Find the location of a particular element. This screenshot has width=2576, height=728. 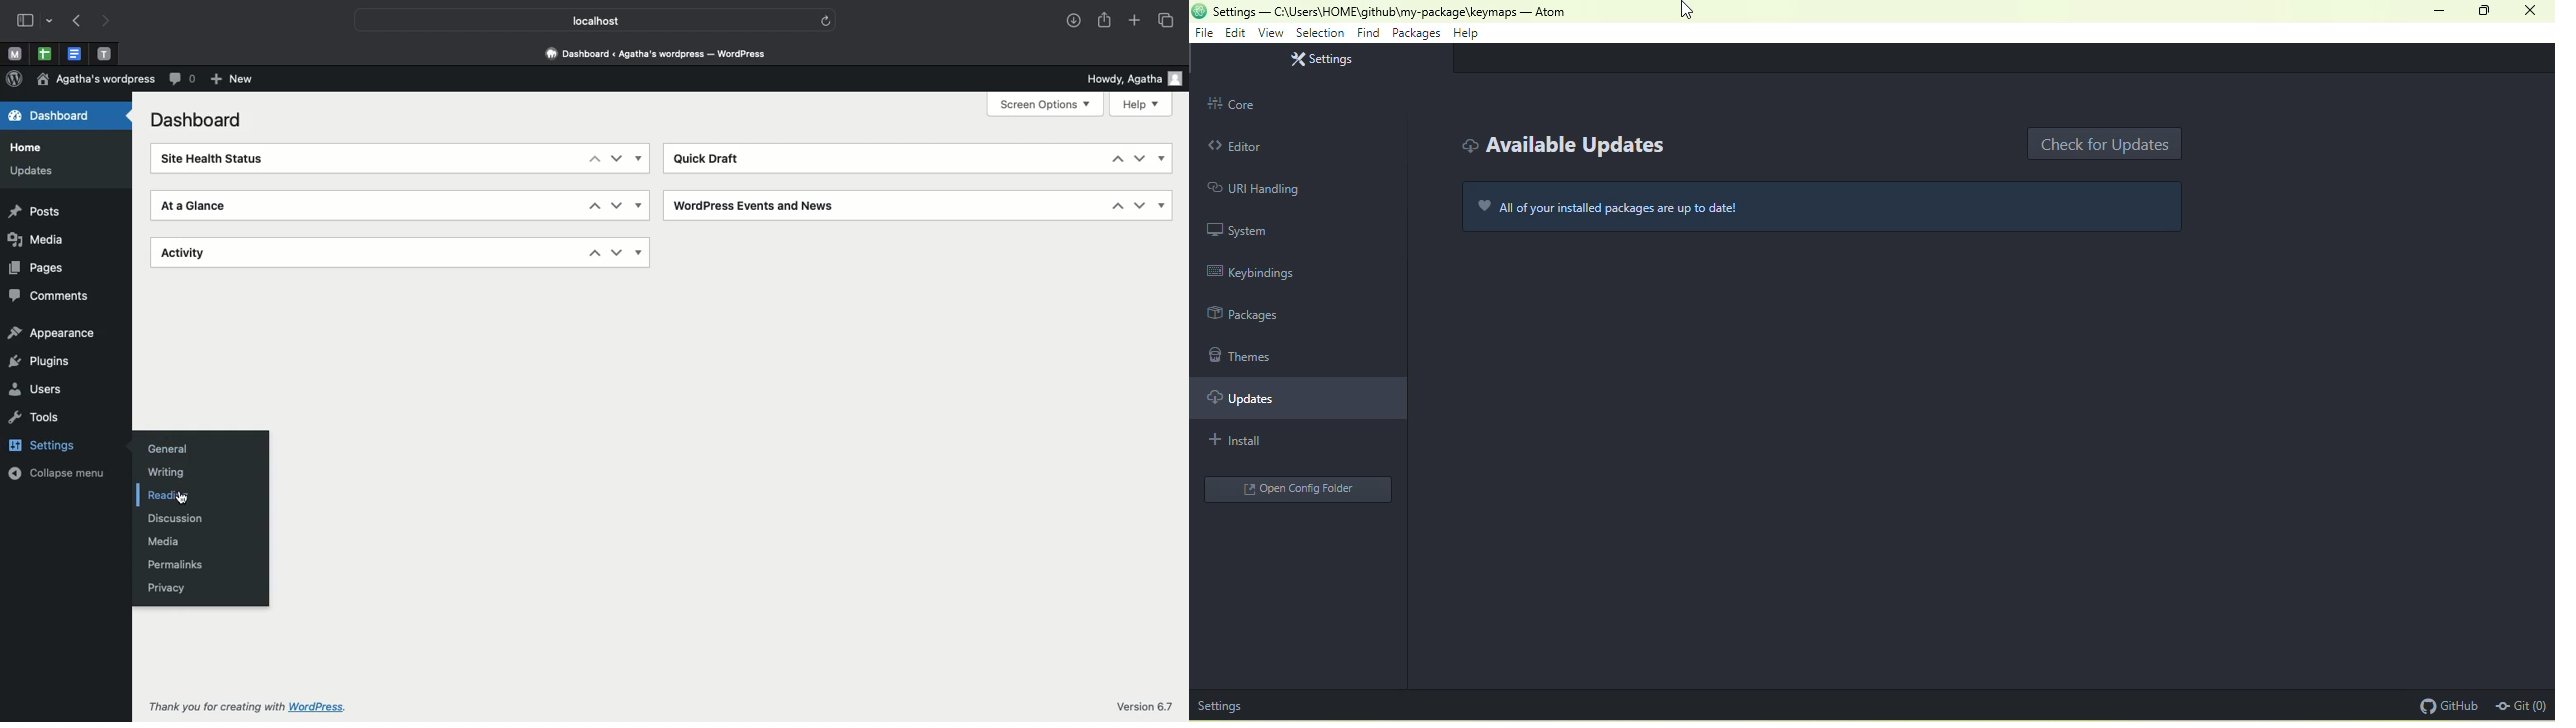

Media is located at coordinates (162, 543).